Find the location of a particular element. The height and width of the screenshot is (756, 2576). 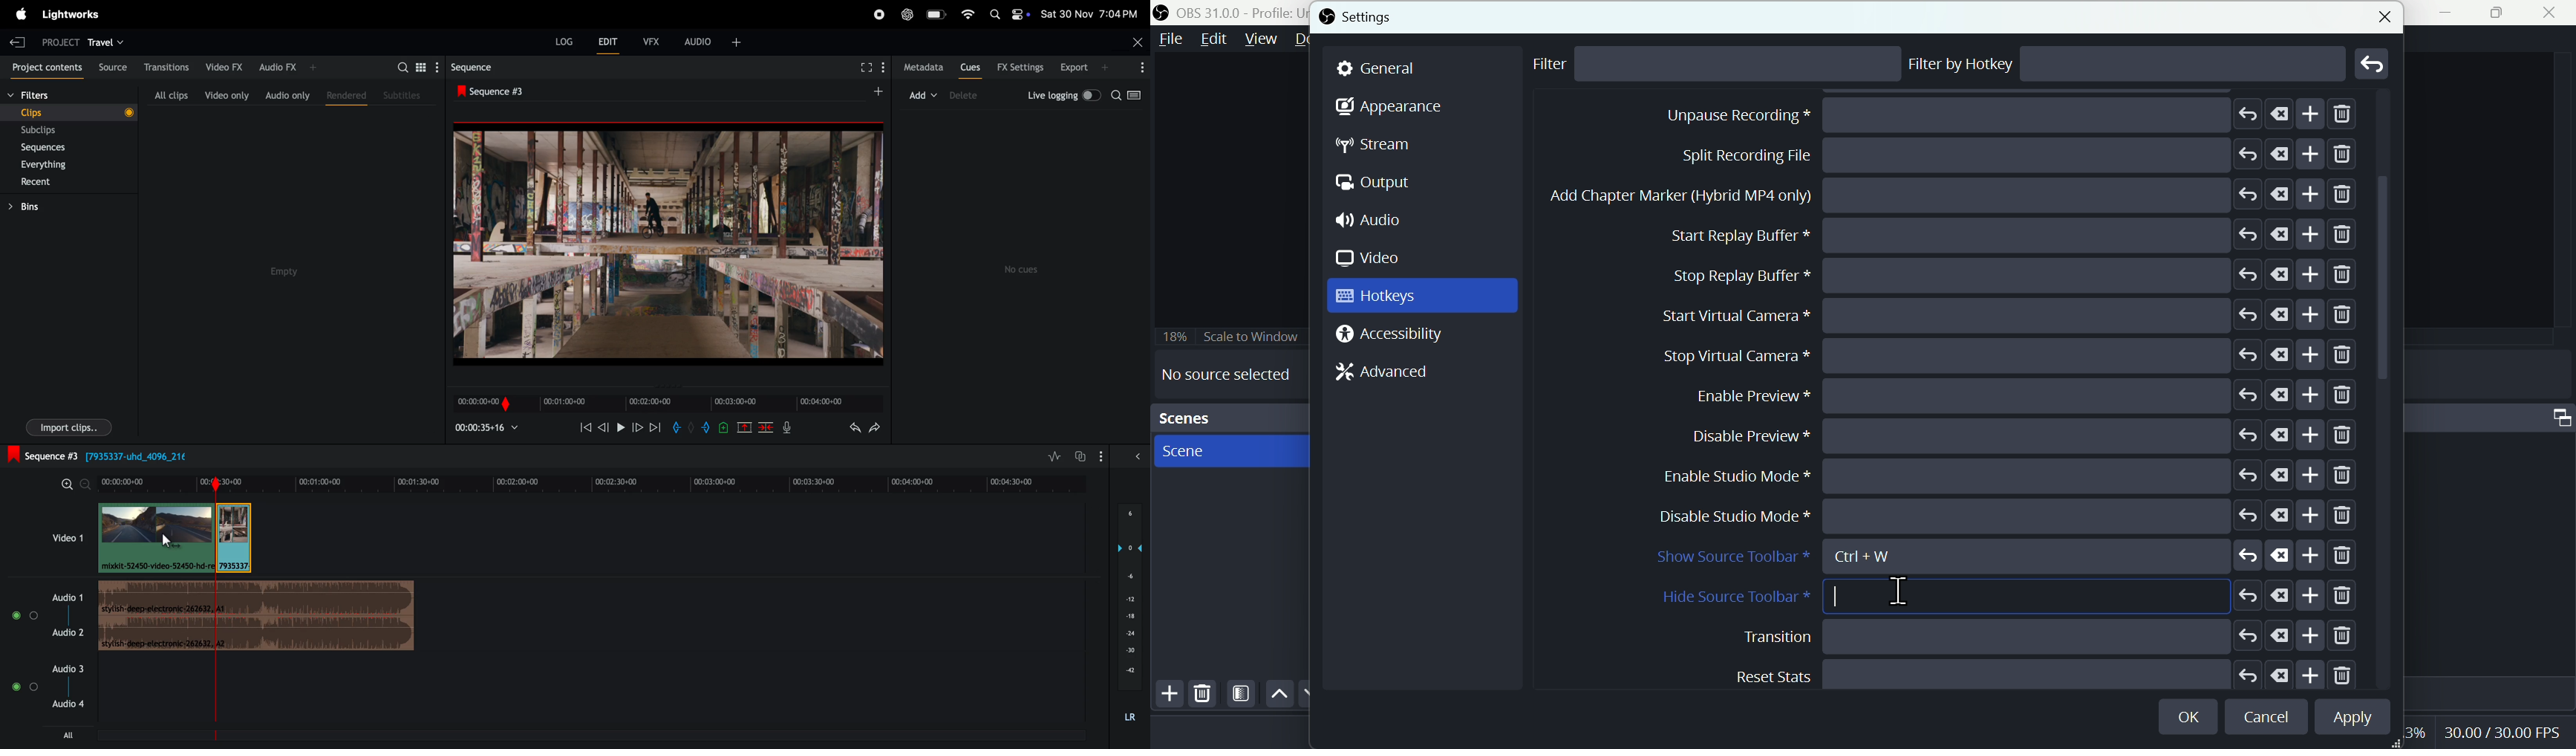

 is located at coordinates (745, 427).